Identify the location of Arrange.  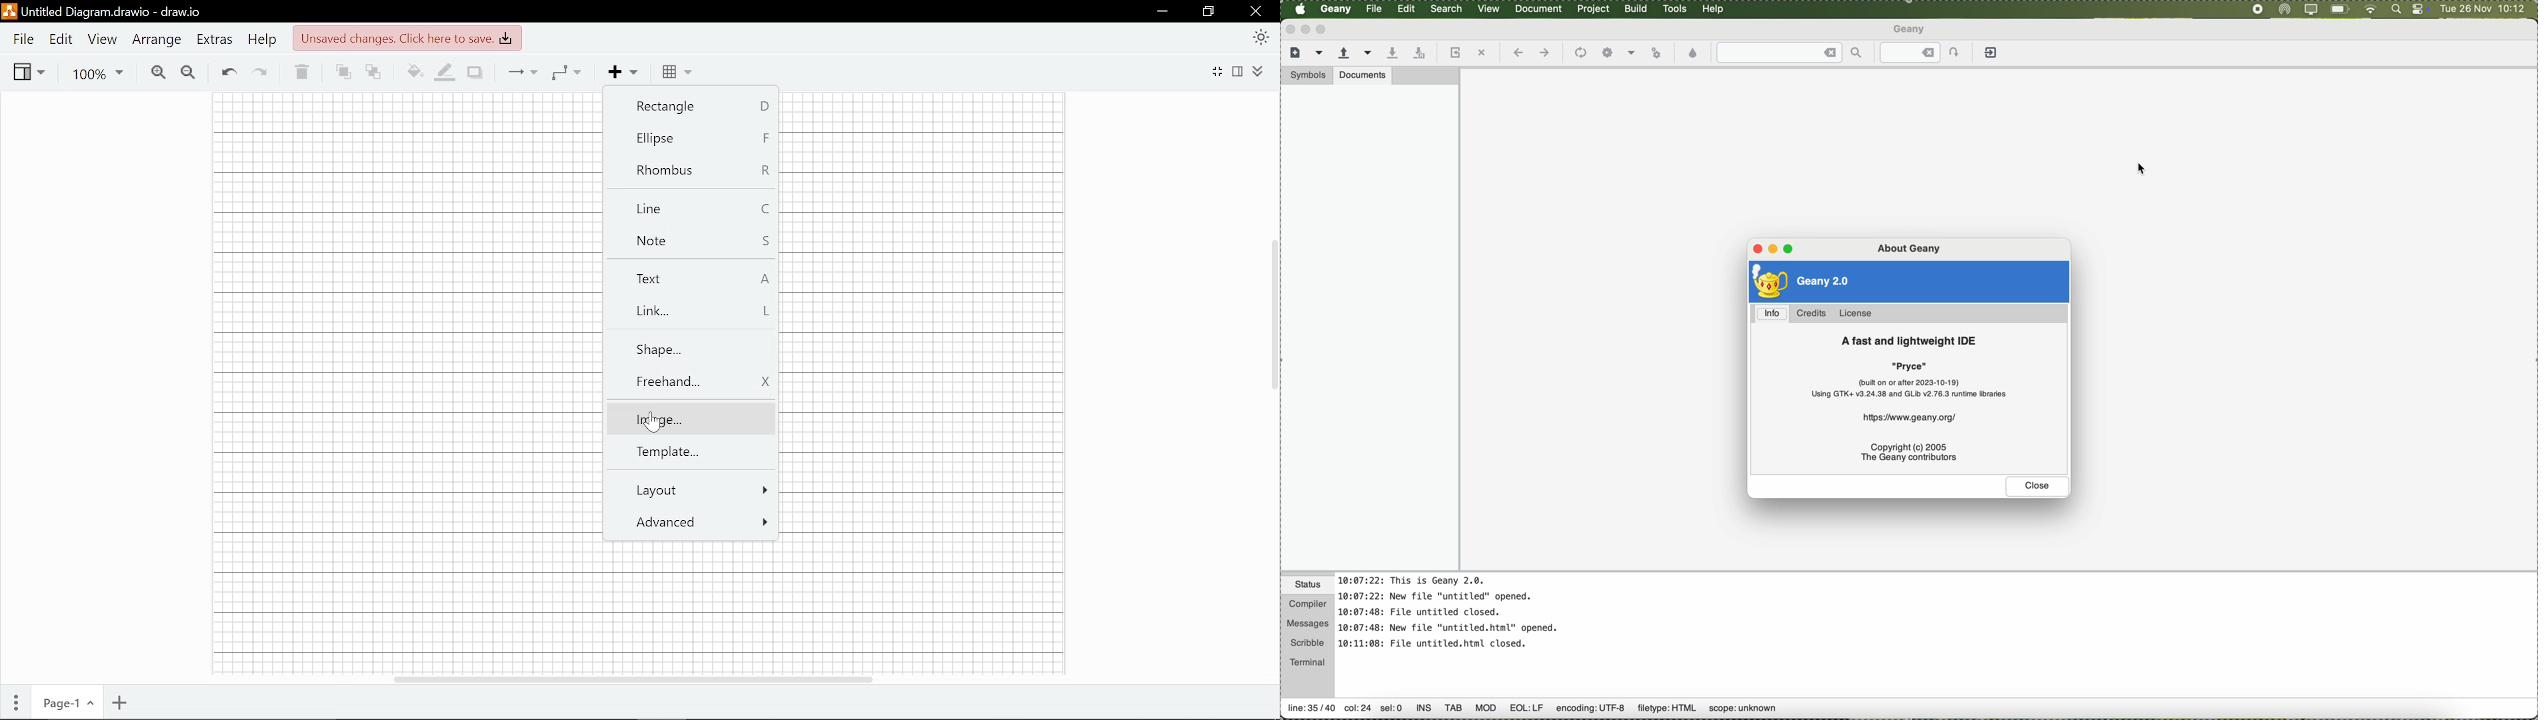
(154, 41).